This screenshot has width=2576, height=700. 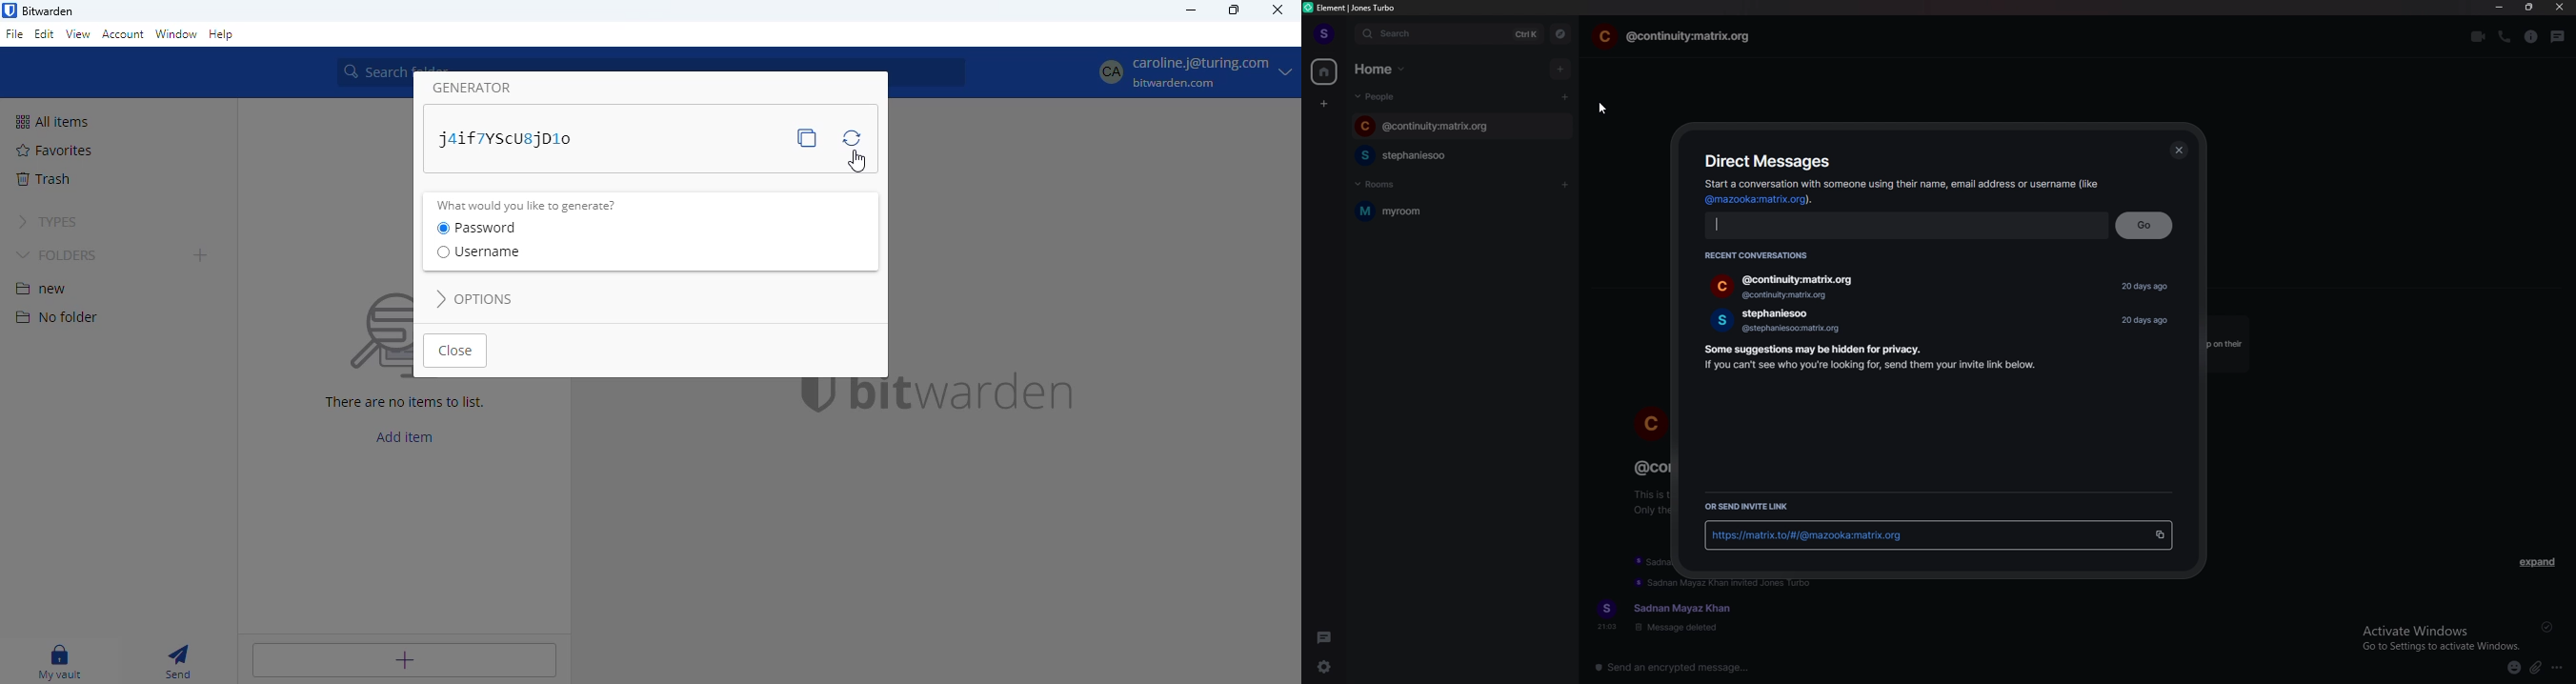 What do you see at coordinates (1728, 584) in the screenshot?
I see `update` at bounding box center [1728, 584].